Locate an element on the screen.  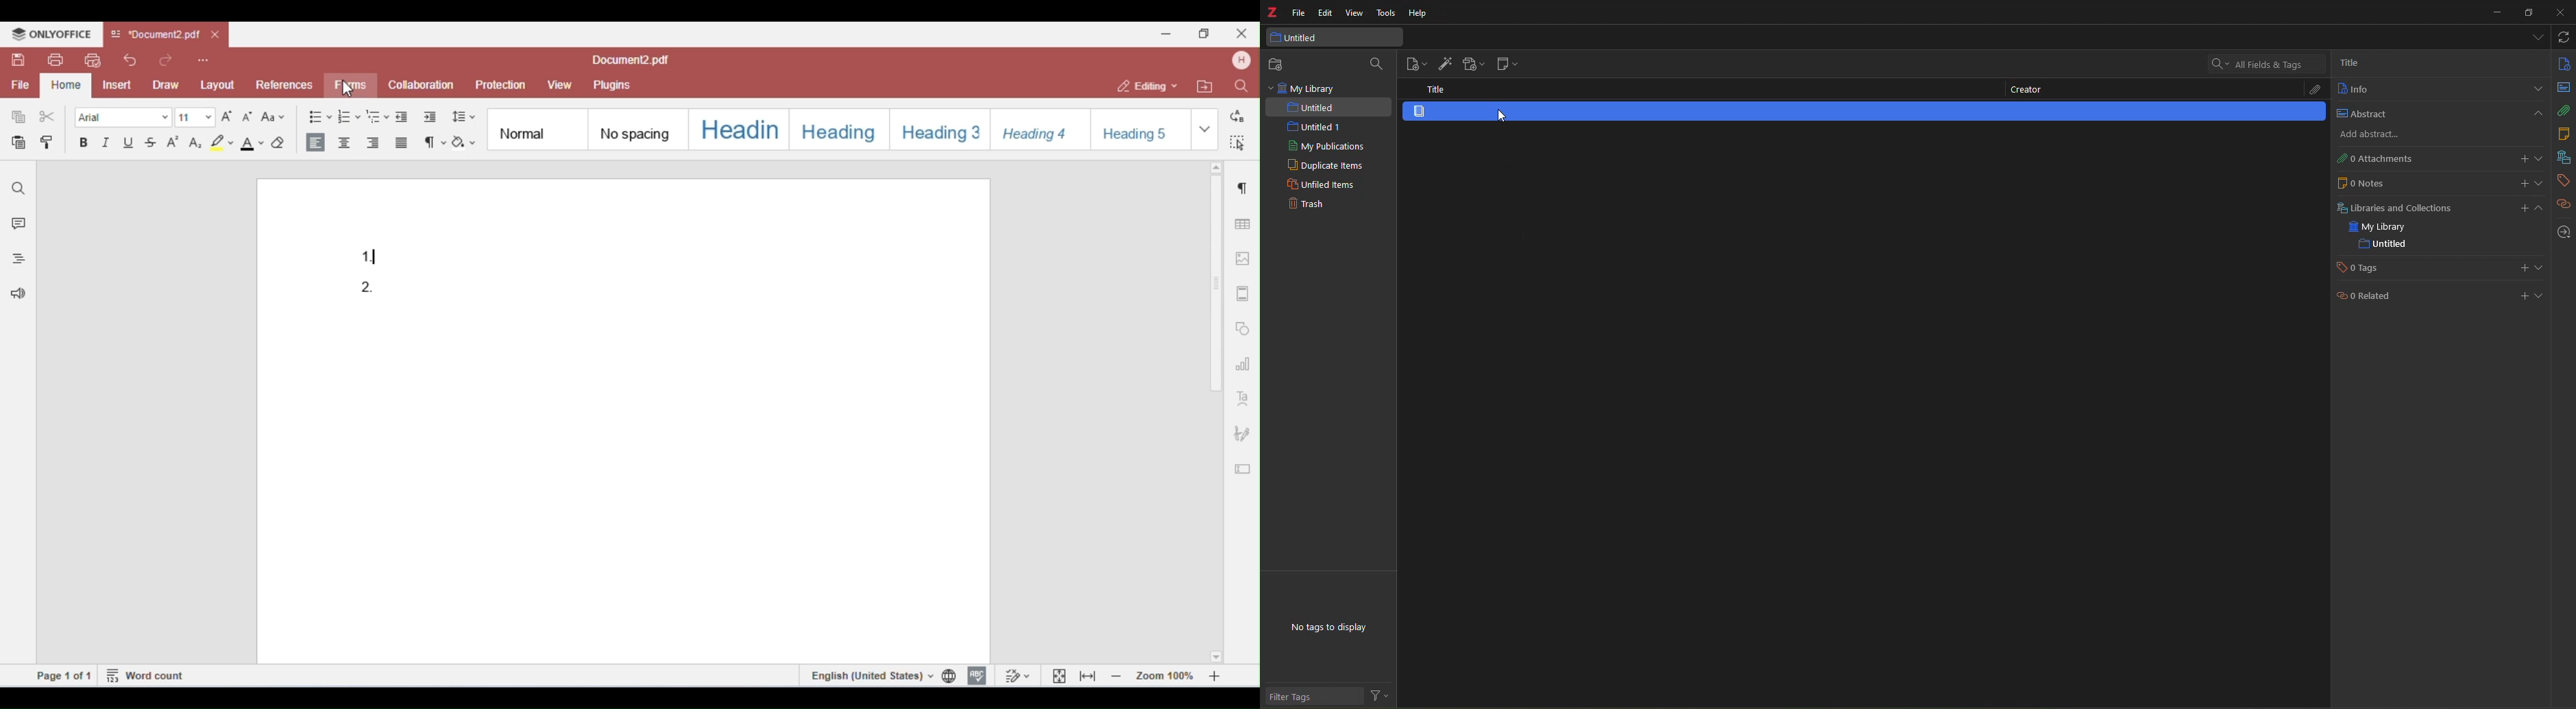
tabs is located at coordinates (2536, 36).